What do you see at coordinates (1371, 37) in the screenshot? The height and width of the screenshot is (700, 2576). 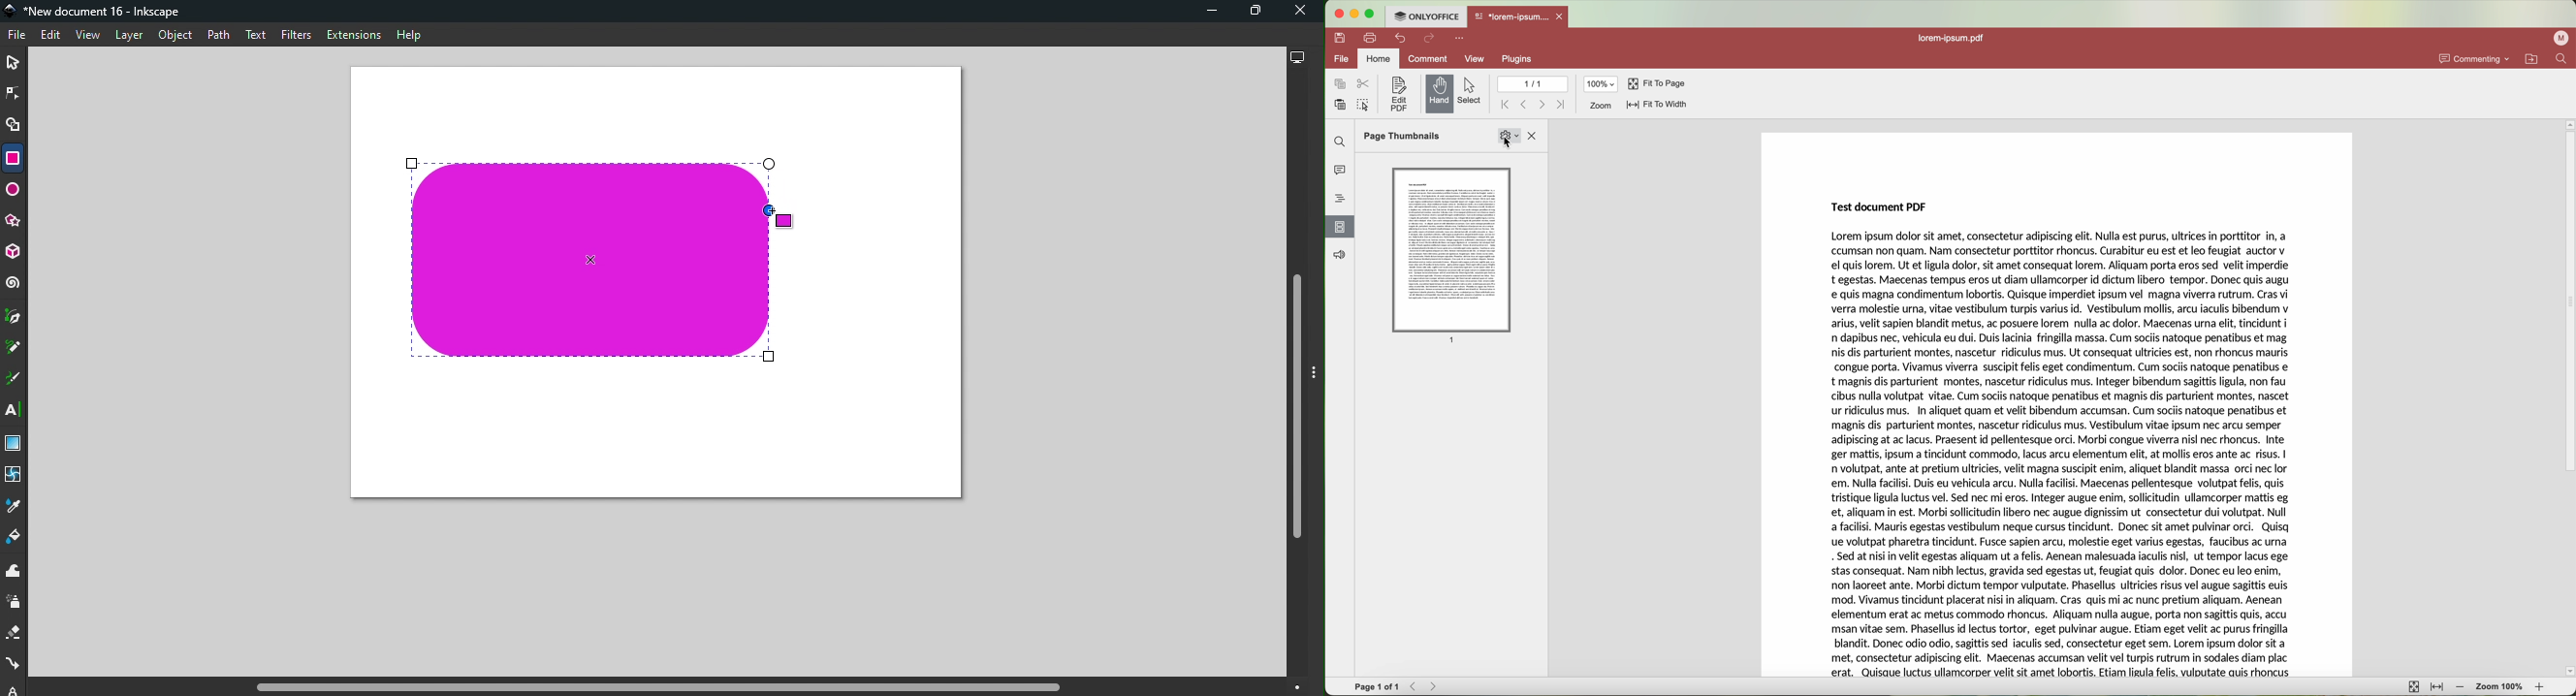 I see `print` at bounding box center [1371, 37].